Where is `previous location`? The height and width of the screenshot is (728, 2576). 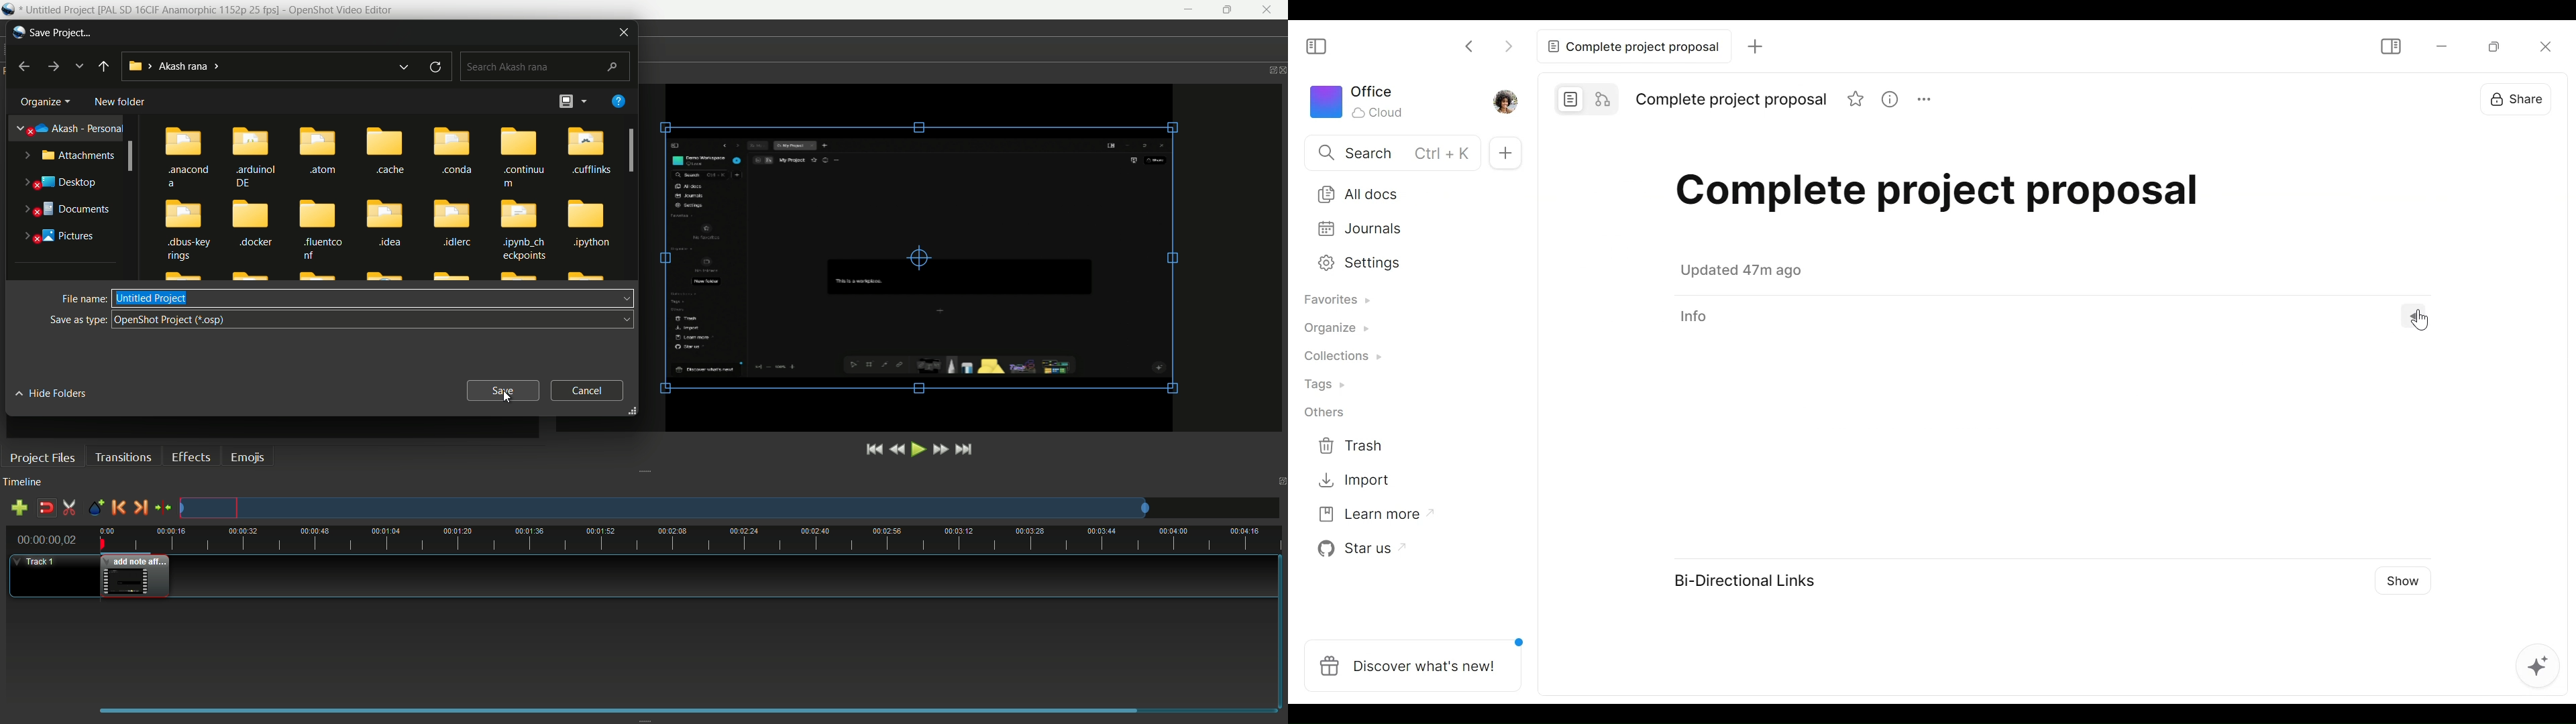 previous location is located at coordinates (404, 67).